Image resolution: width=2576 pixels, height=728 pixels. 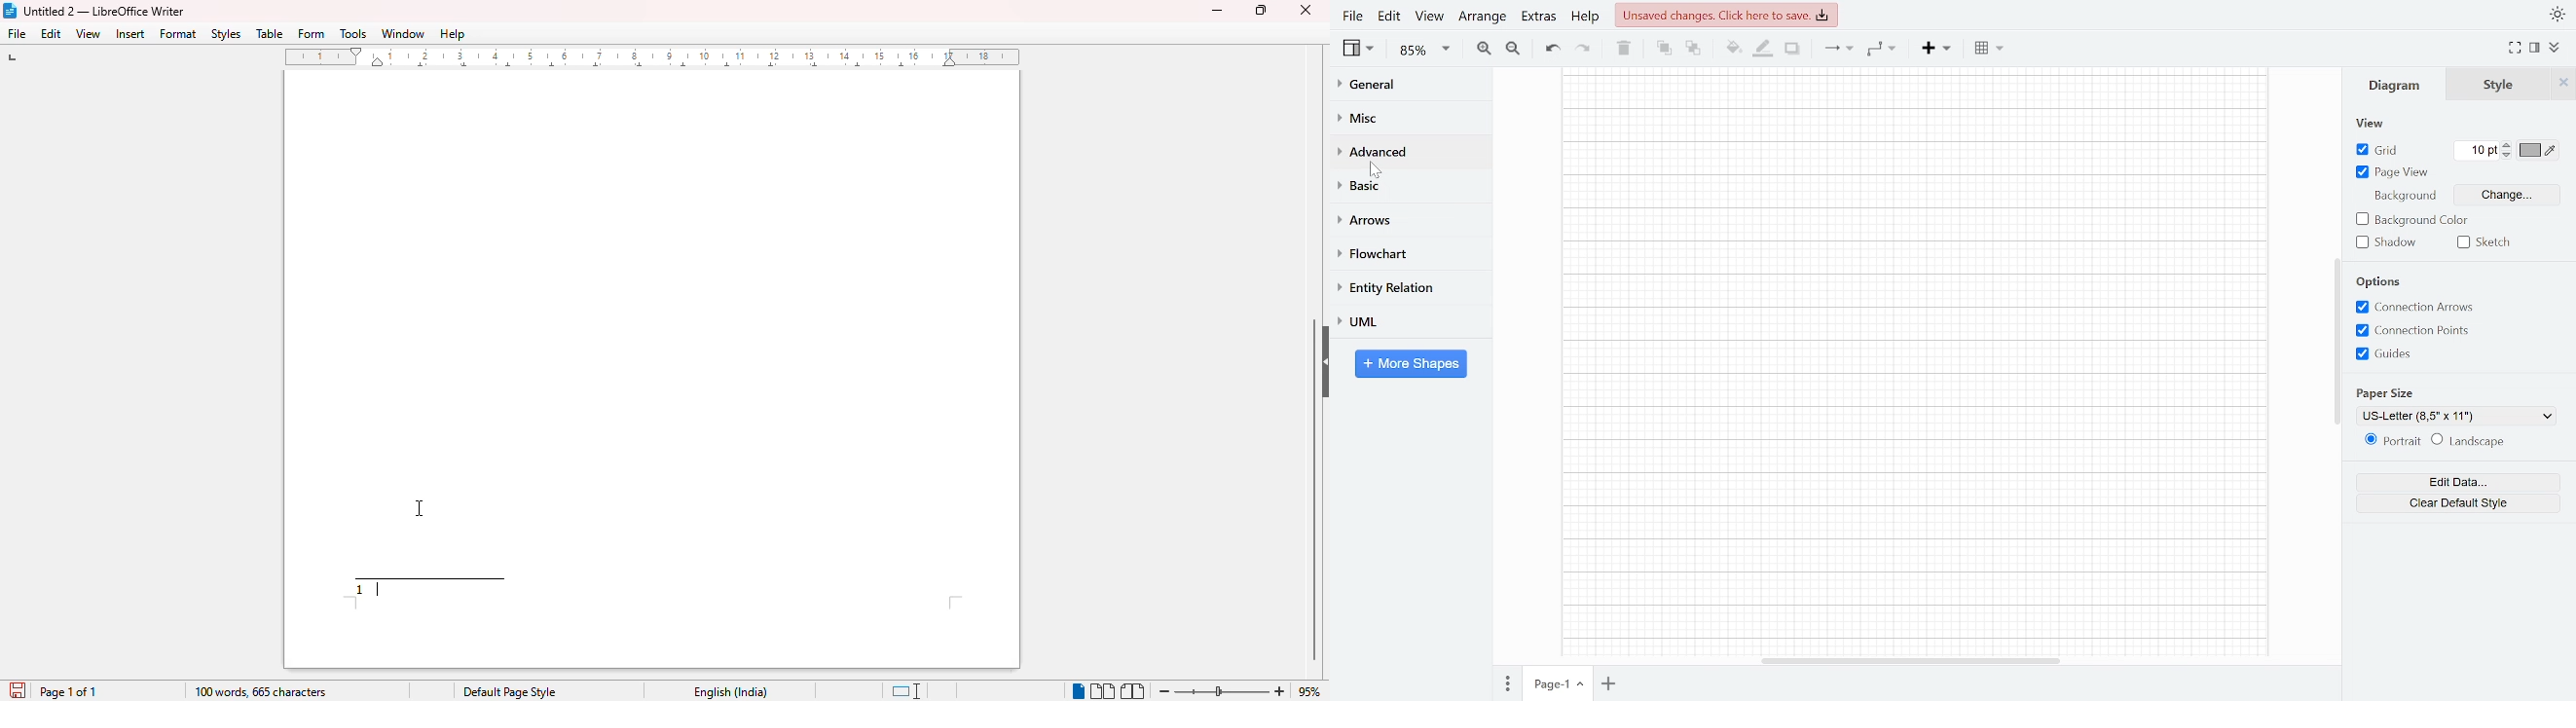 I want to click on Background color, so click(x=2414, y=220).